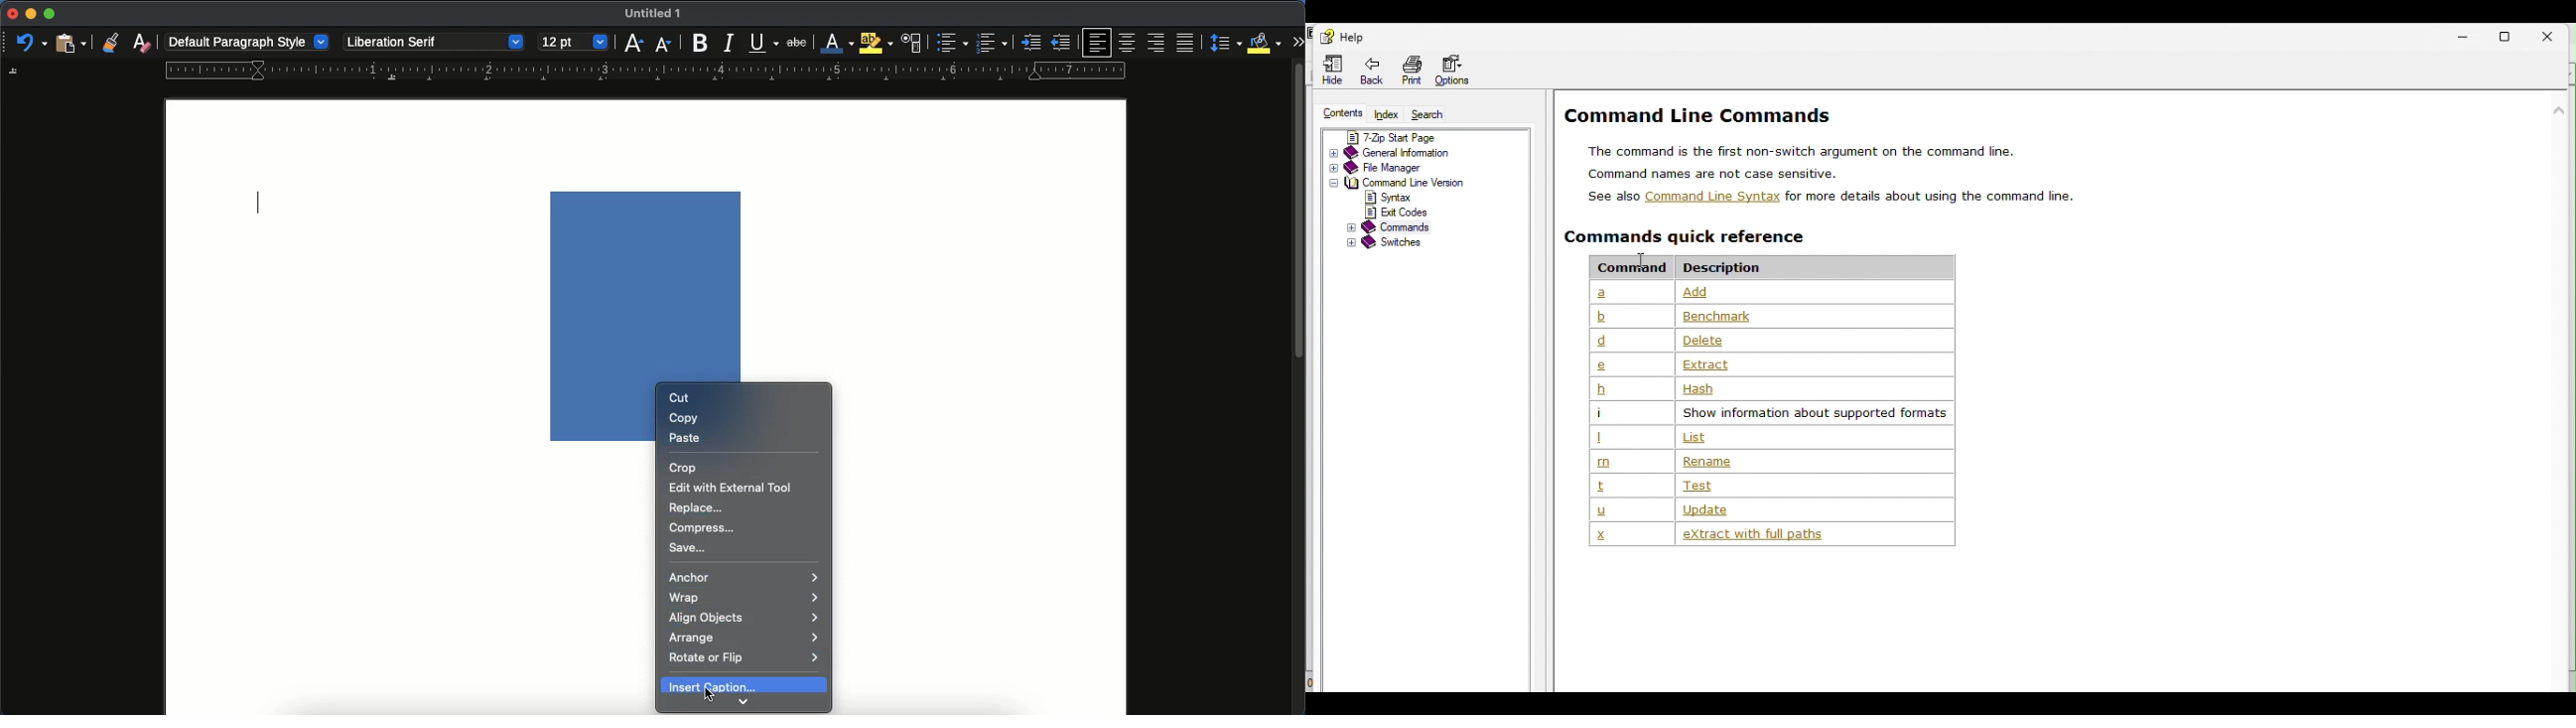  What do you see at coordinates (1804, 150) in the screenshot?
I see `text` at bounding box center [1804, 150].